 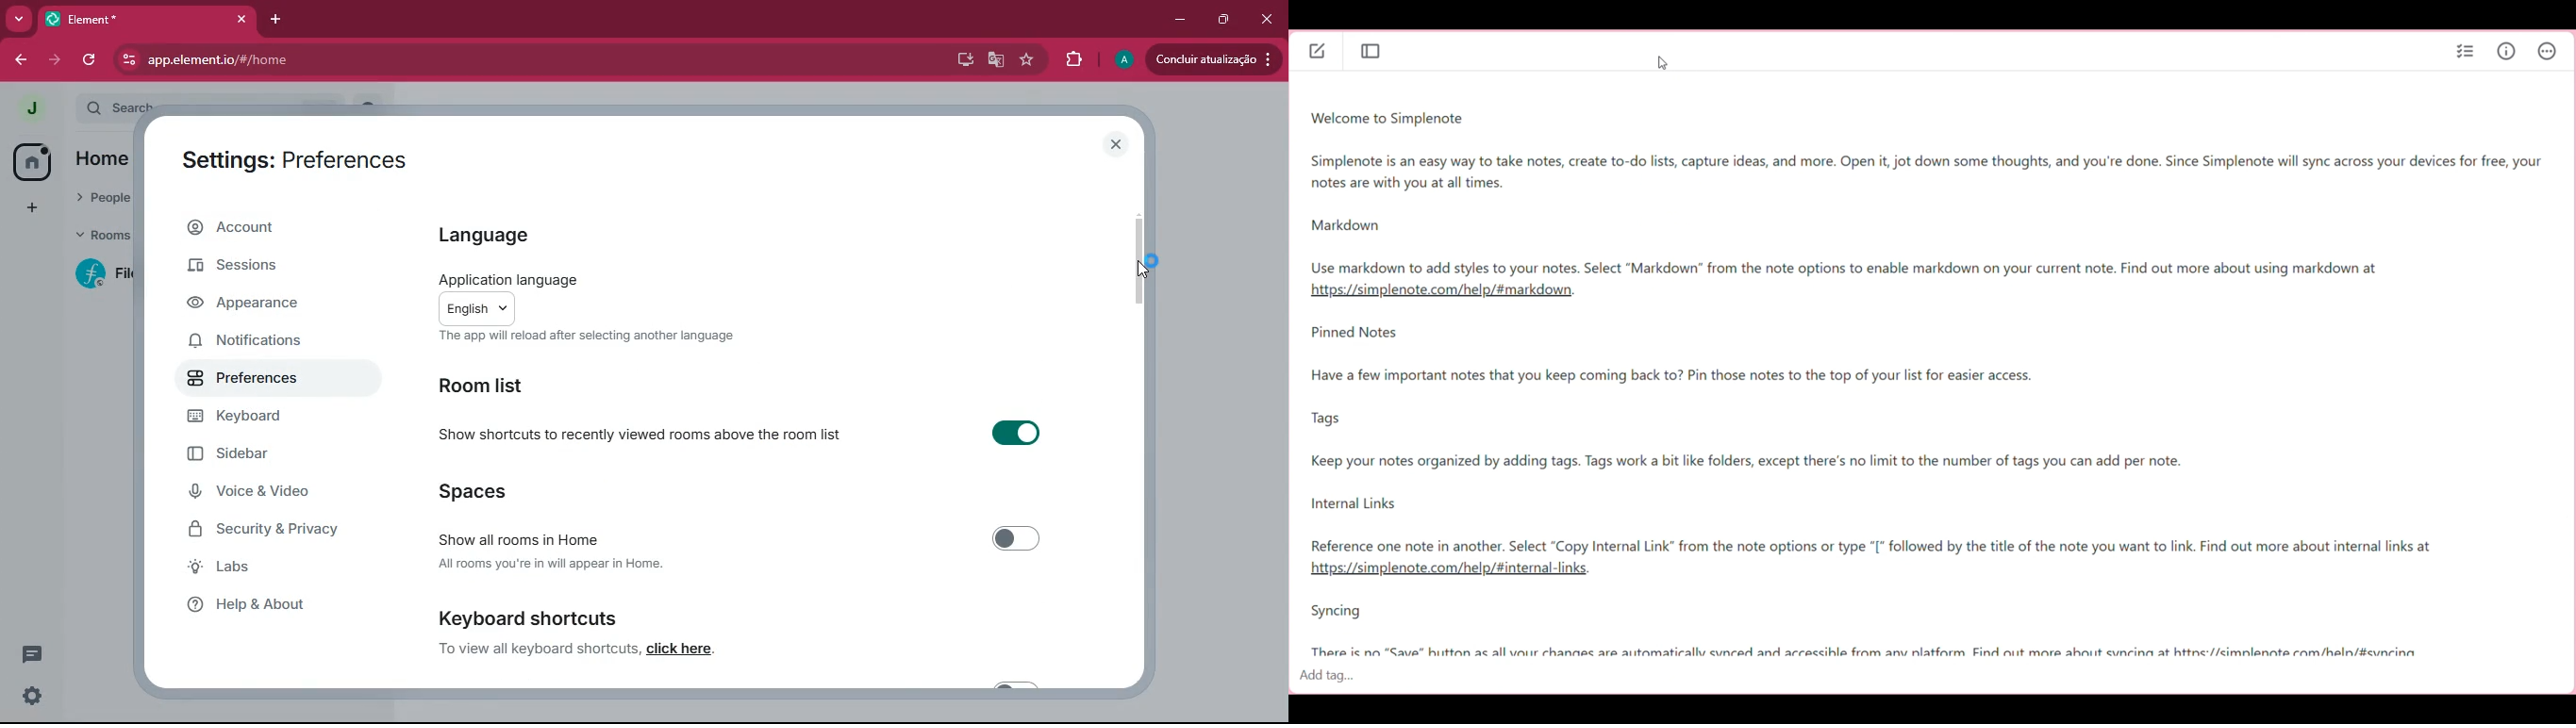 What do you see at coordinates (256, 417) in the screenshot?
I see `Keyboard` at bounding box center [256, 417].